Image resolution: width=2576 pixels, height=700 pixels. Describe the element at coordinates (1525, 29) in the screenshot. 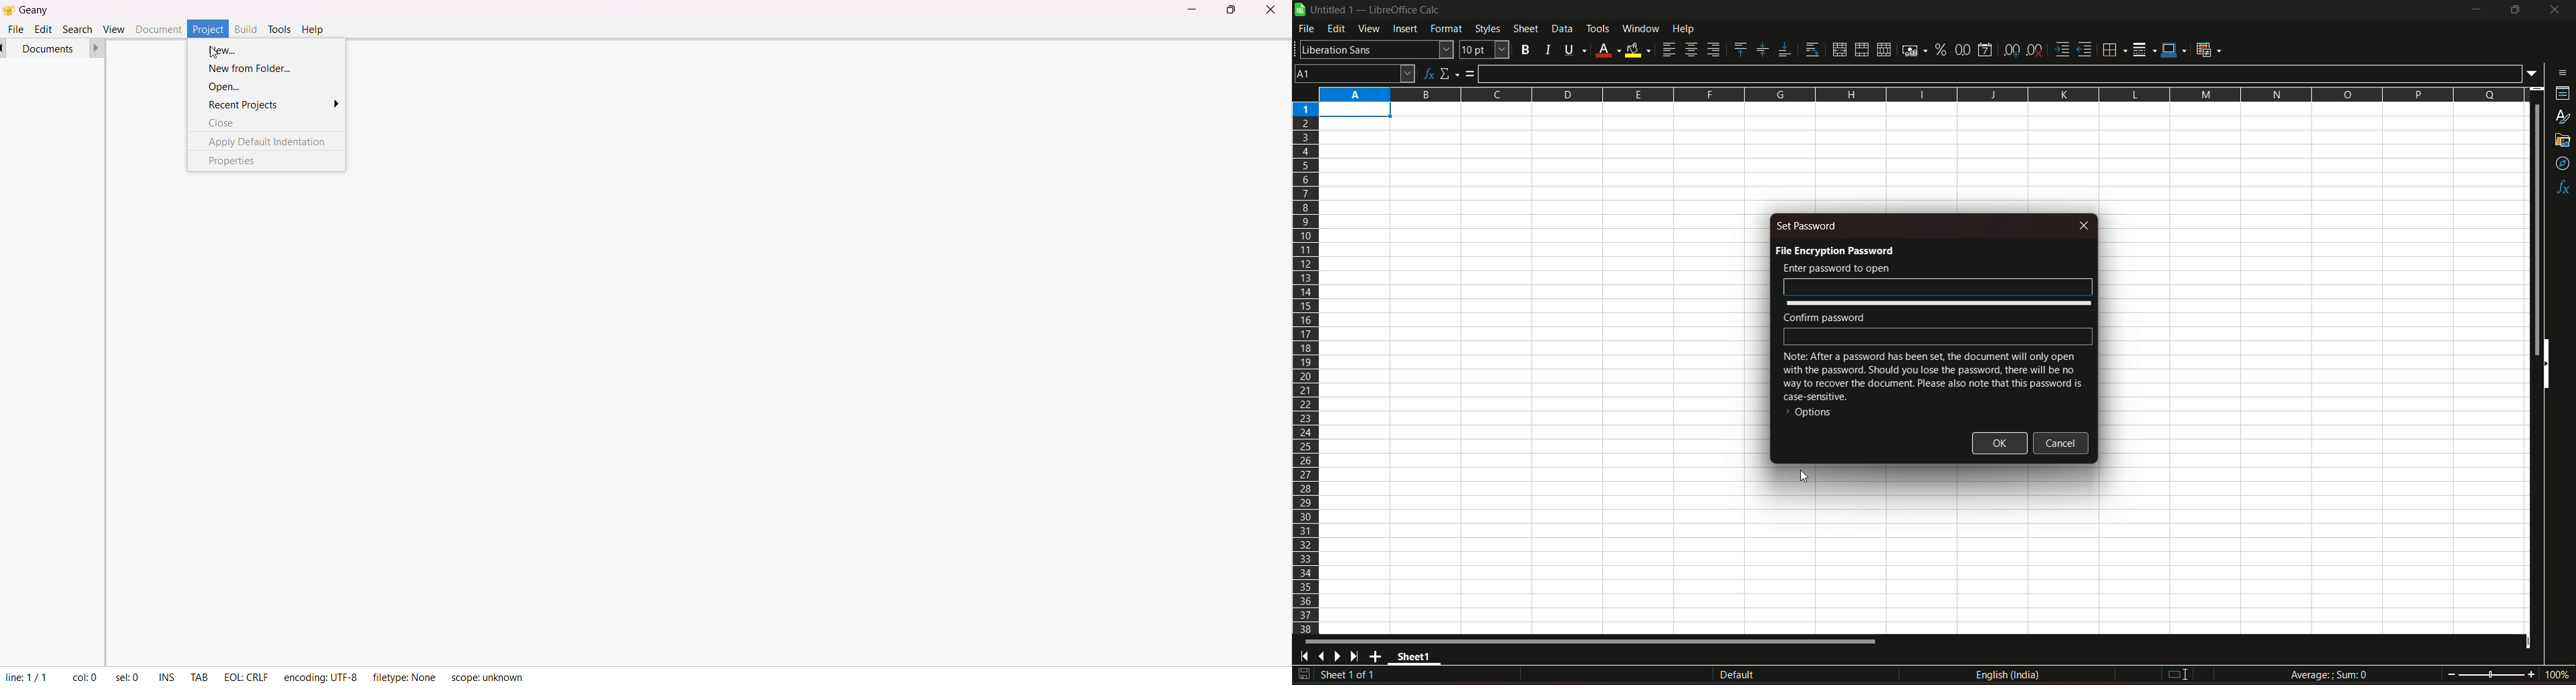

I see `Sheet` at that location.